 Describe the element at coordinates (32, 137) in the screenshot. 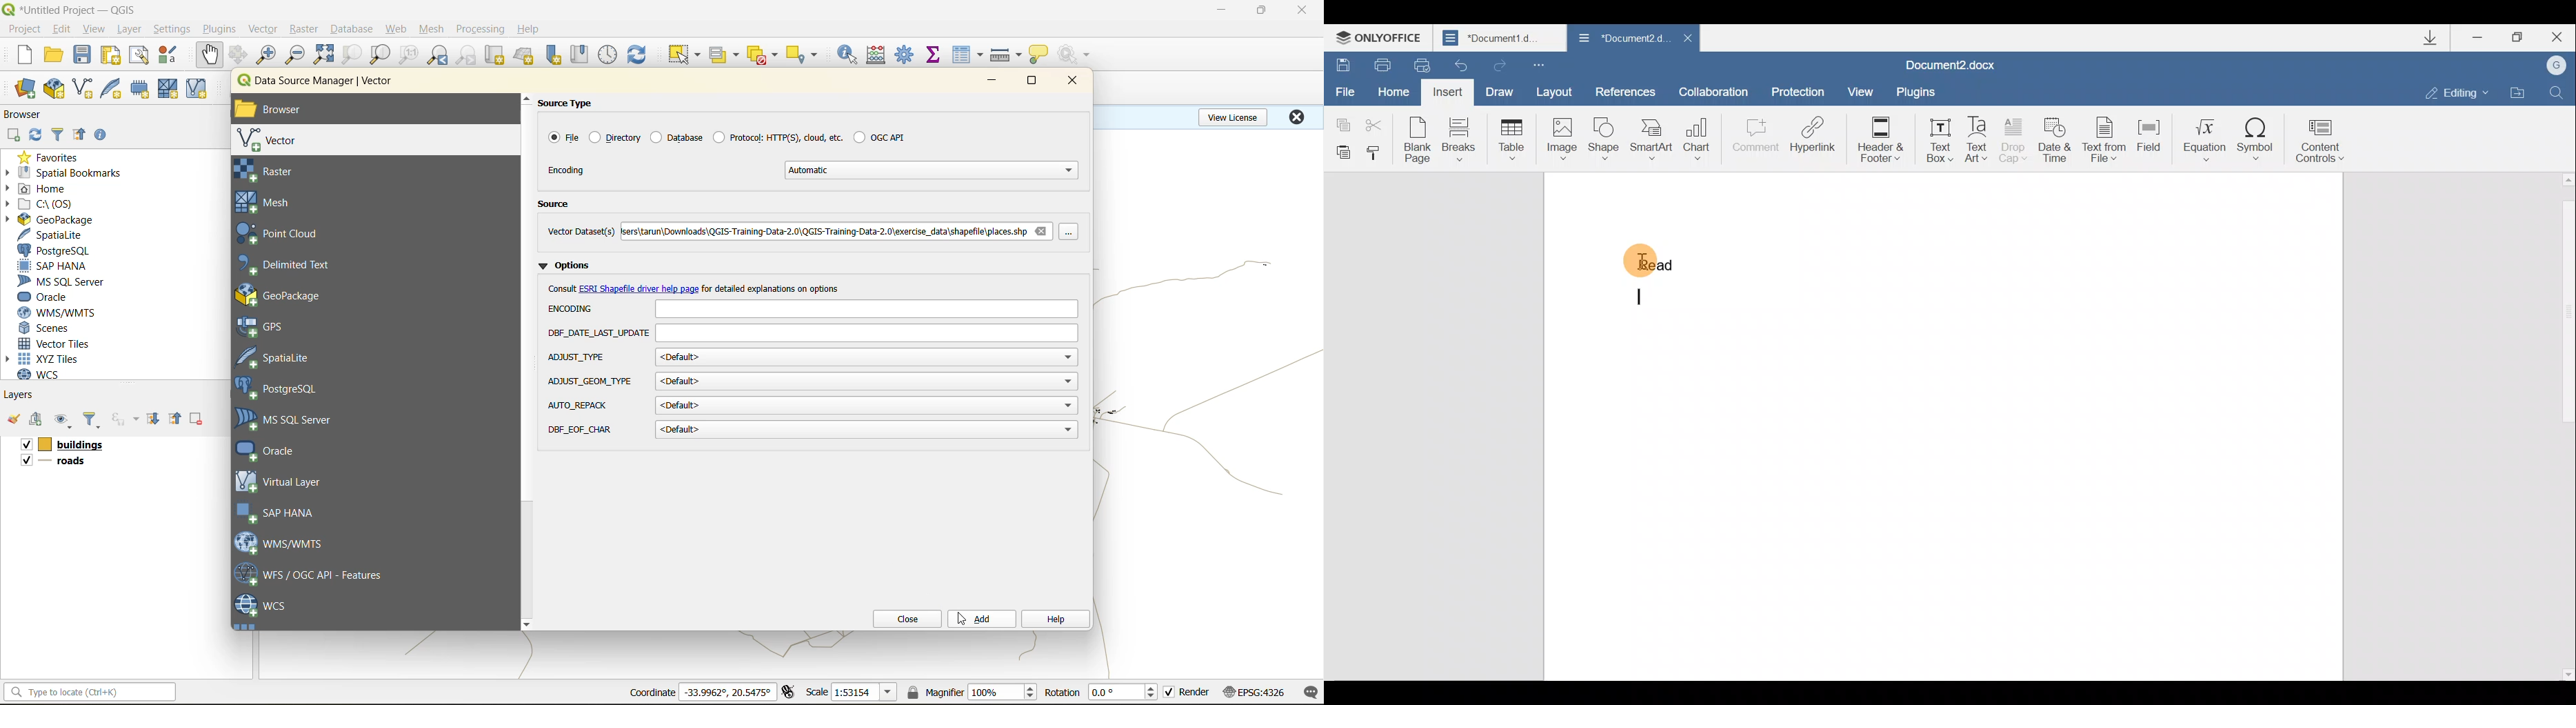

I see `refresh` at that location.